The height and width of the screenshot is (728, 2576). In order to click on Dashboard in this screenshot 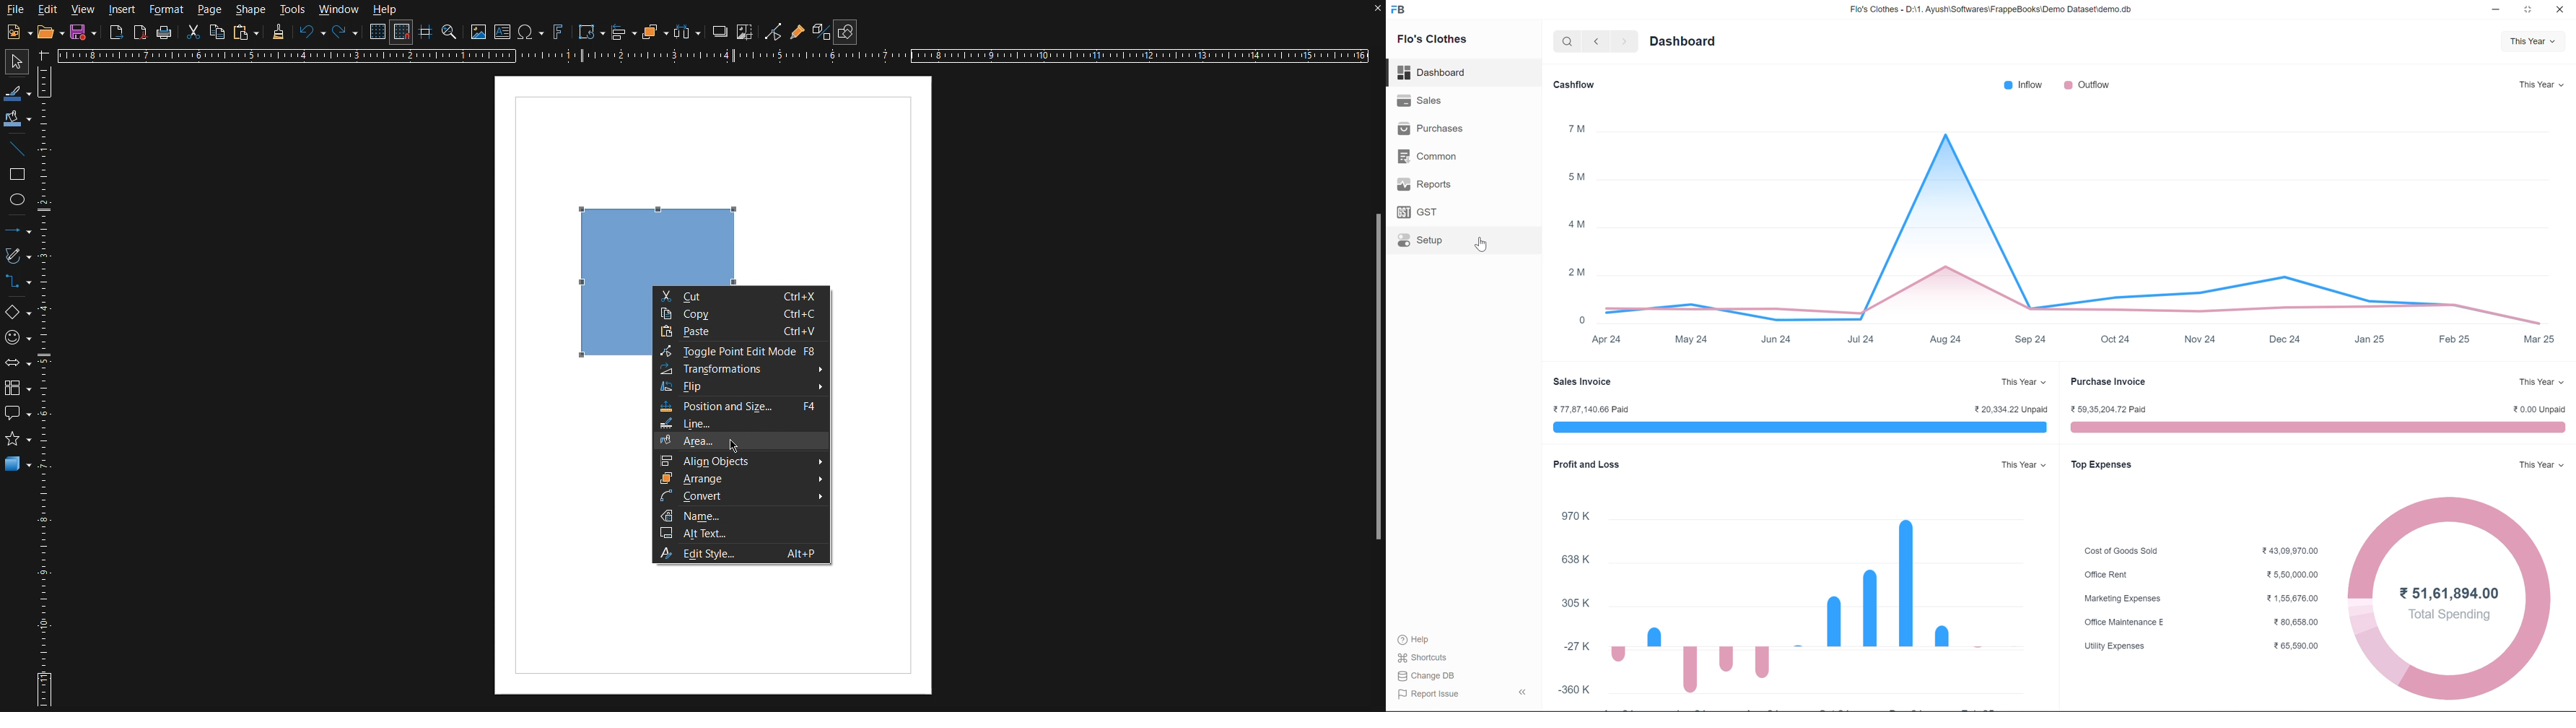, I will do `click(1433, 74)`.